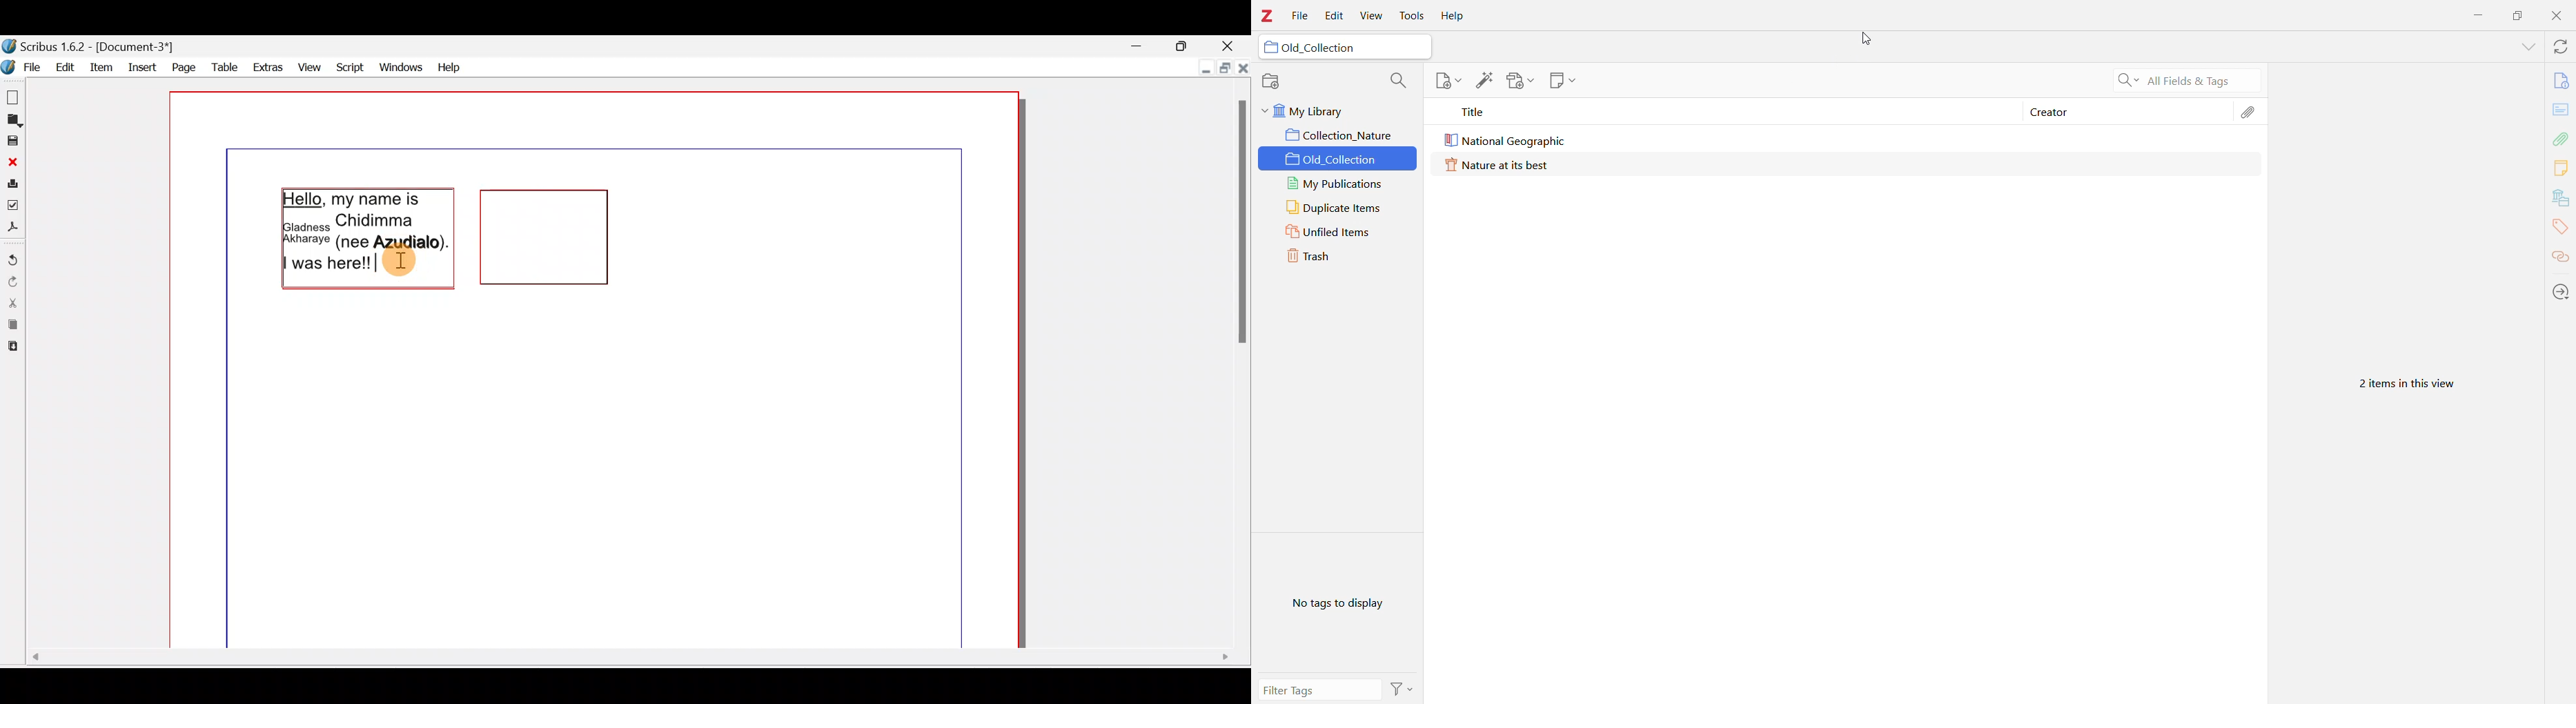  I want to click on Maximise, so click(1222, 67).